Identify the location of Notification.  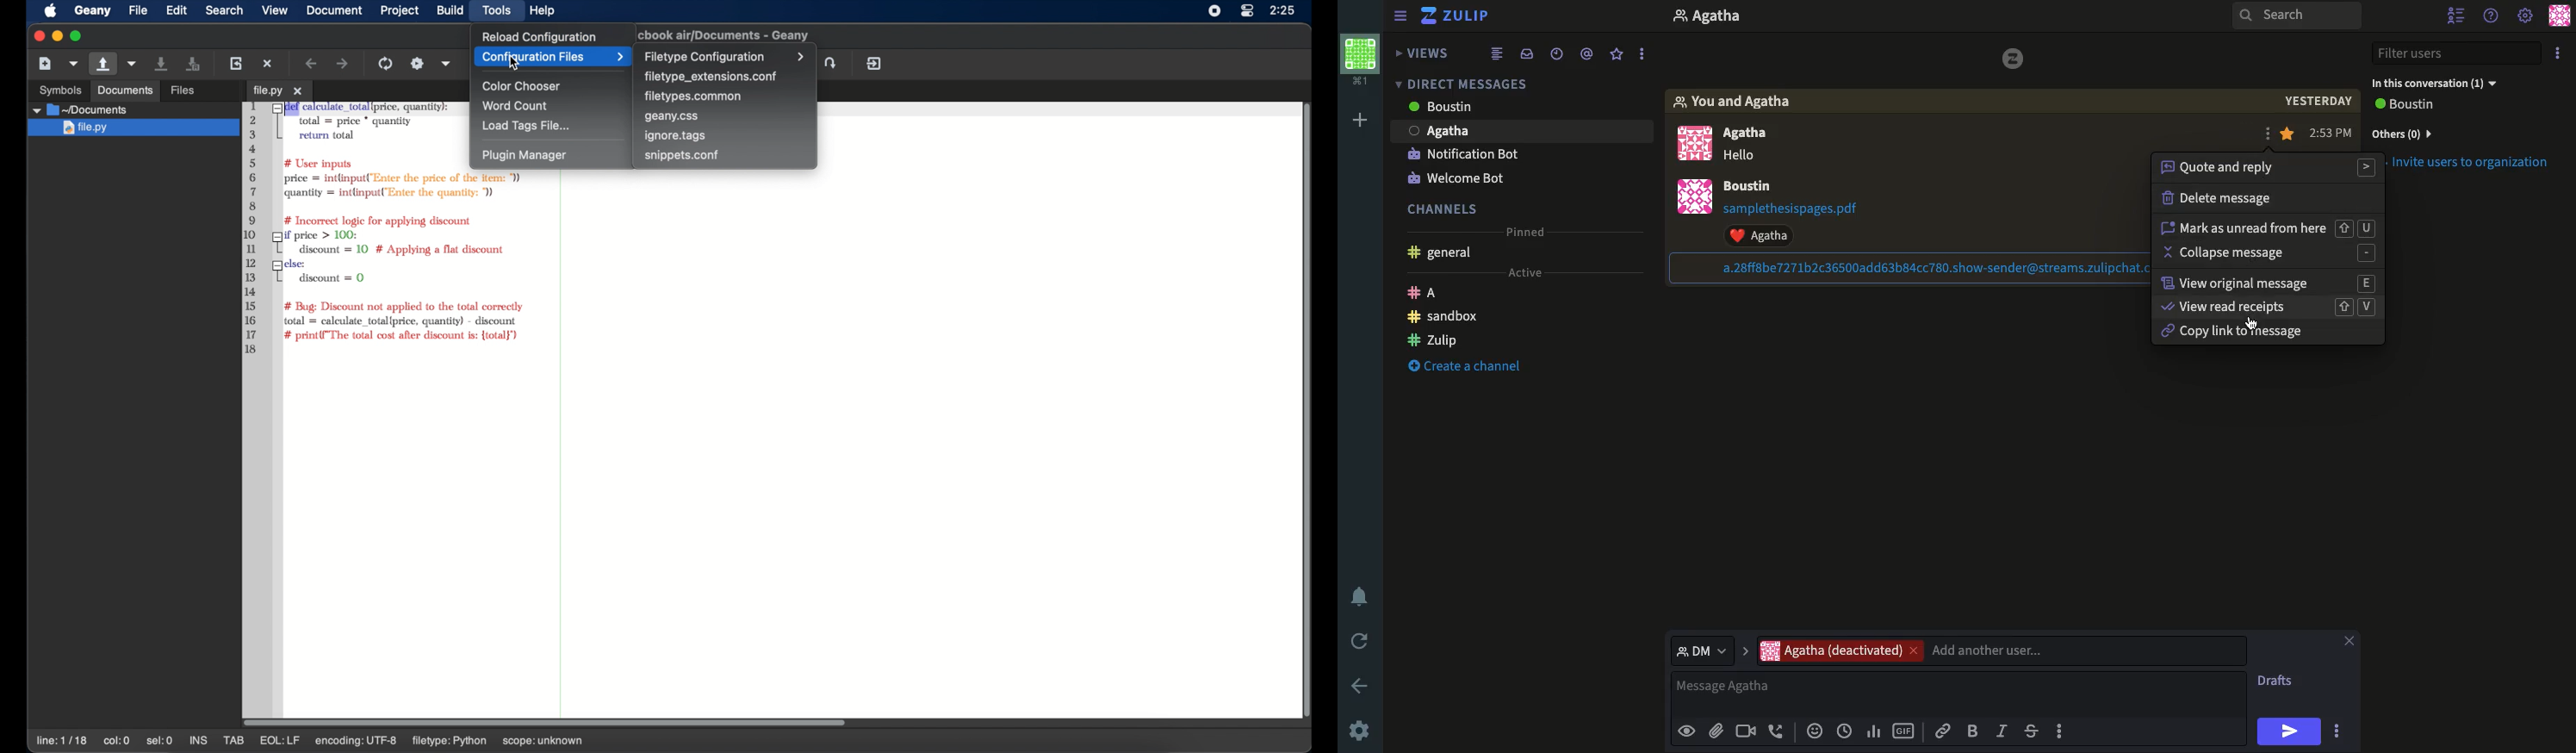
(1362, 596).